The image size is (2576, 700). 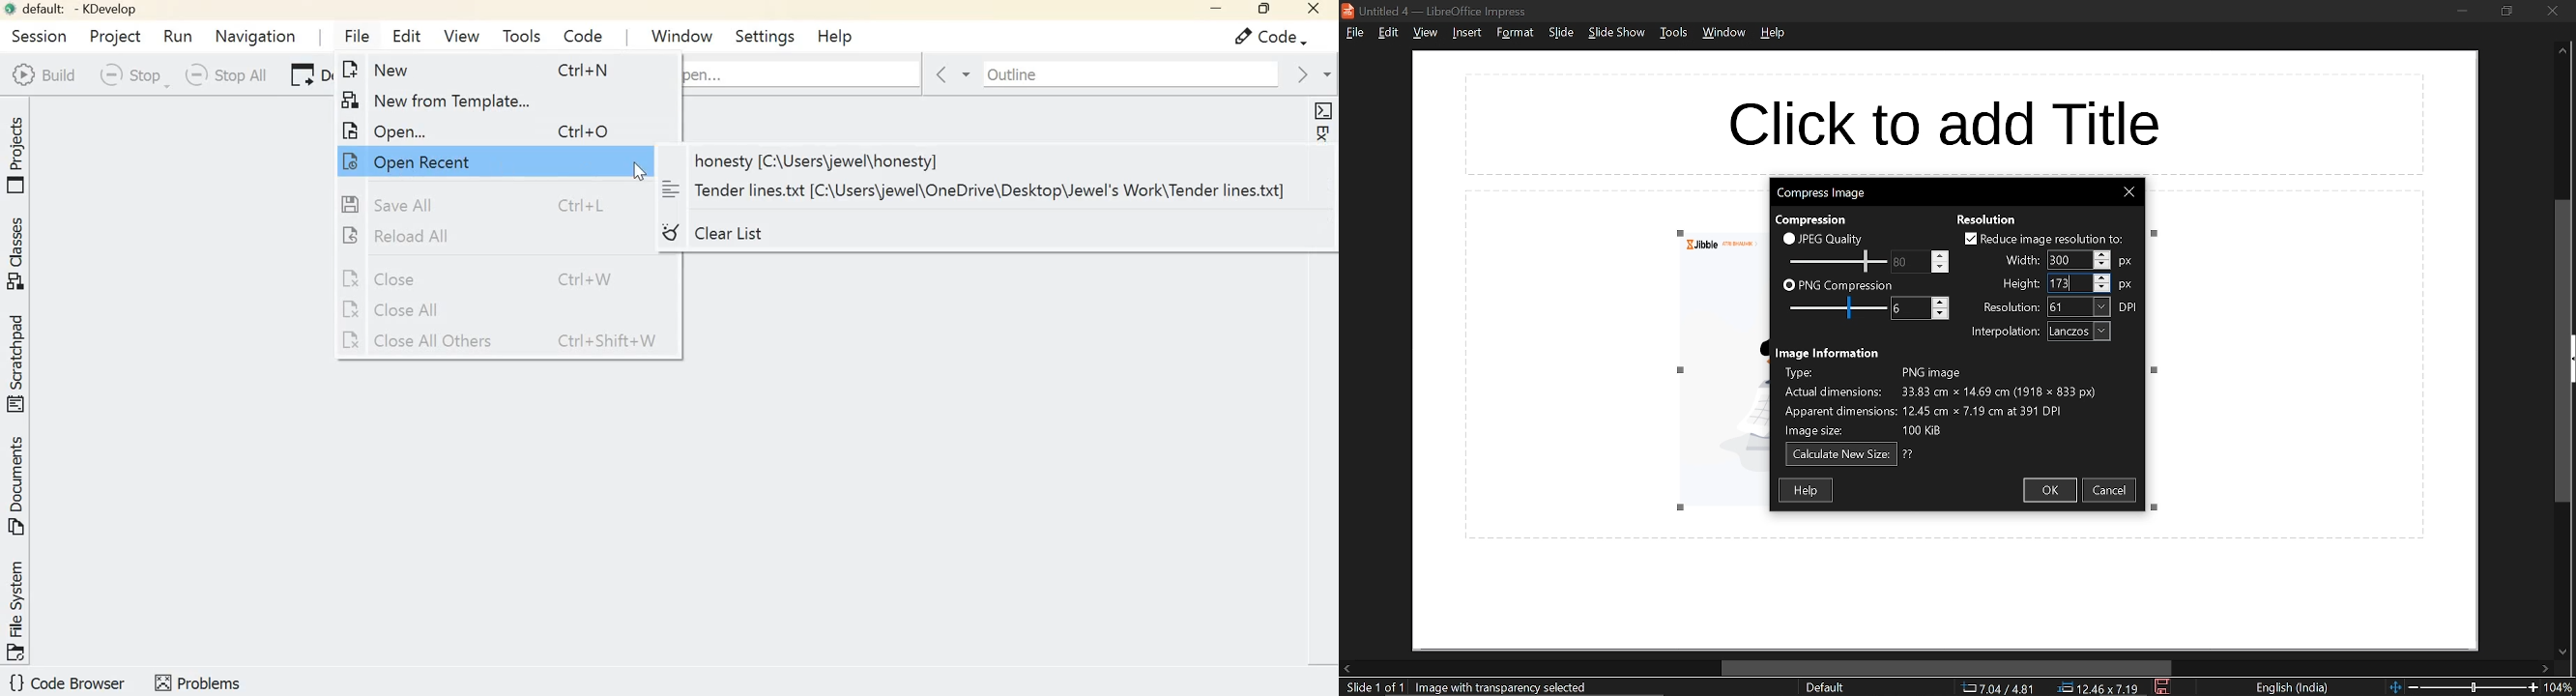 What do you see at coordinates (1211, 10) in the screenshot?
I see `Minimize` at bounding box center [1211, 10].